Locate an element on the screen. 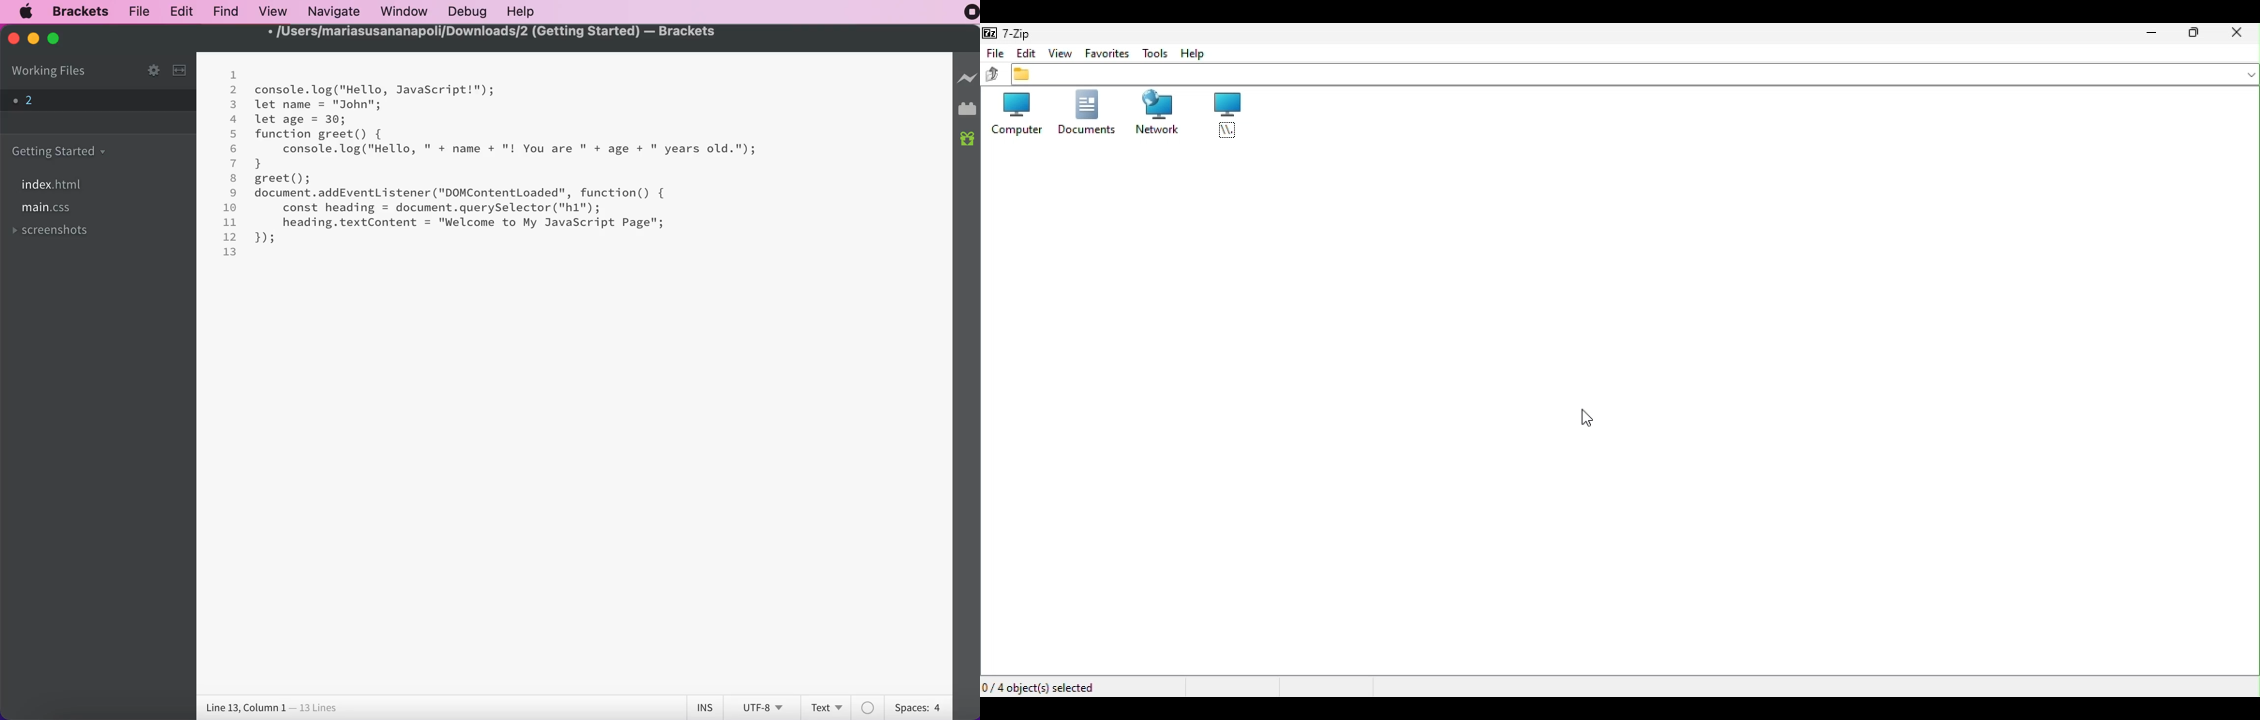 The height and width of the screenshot is (728, 2268). debug is located at coordinates (466, 13).